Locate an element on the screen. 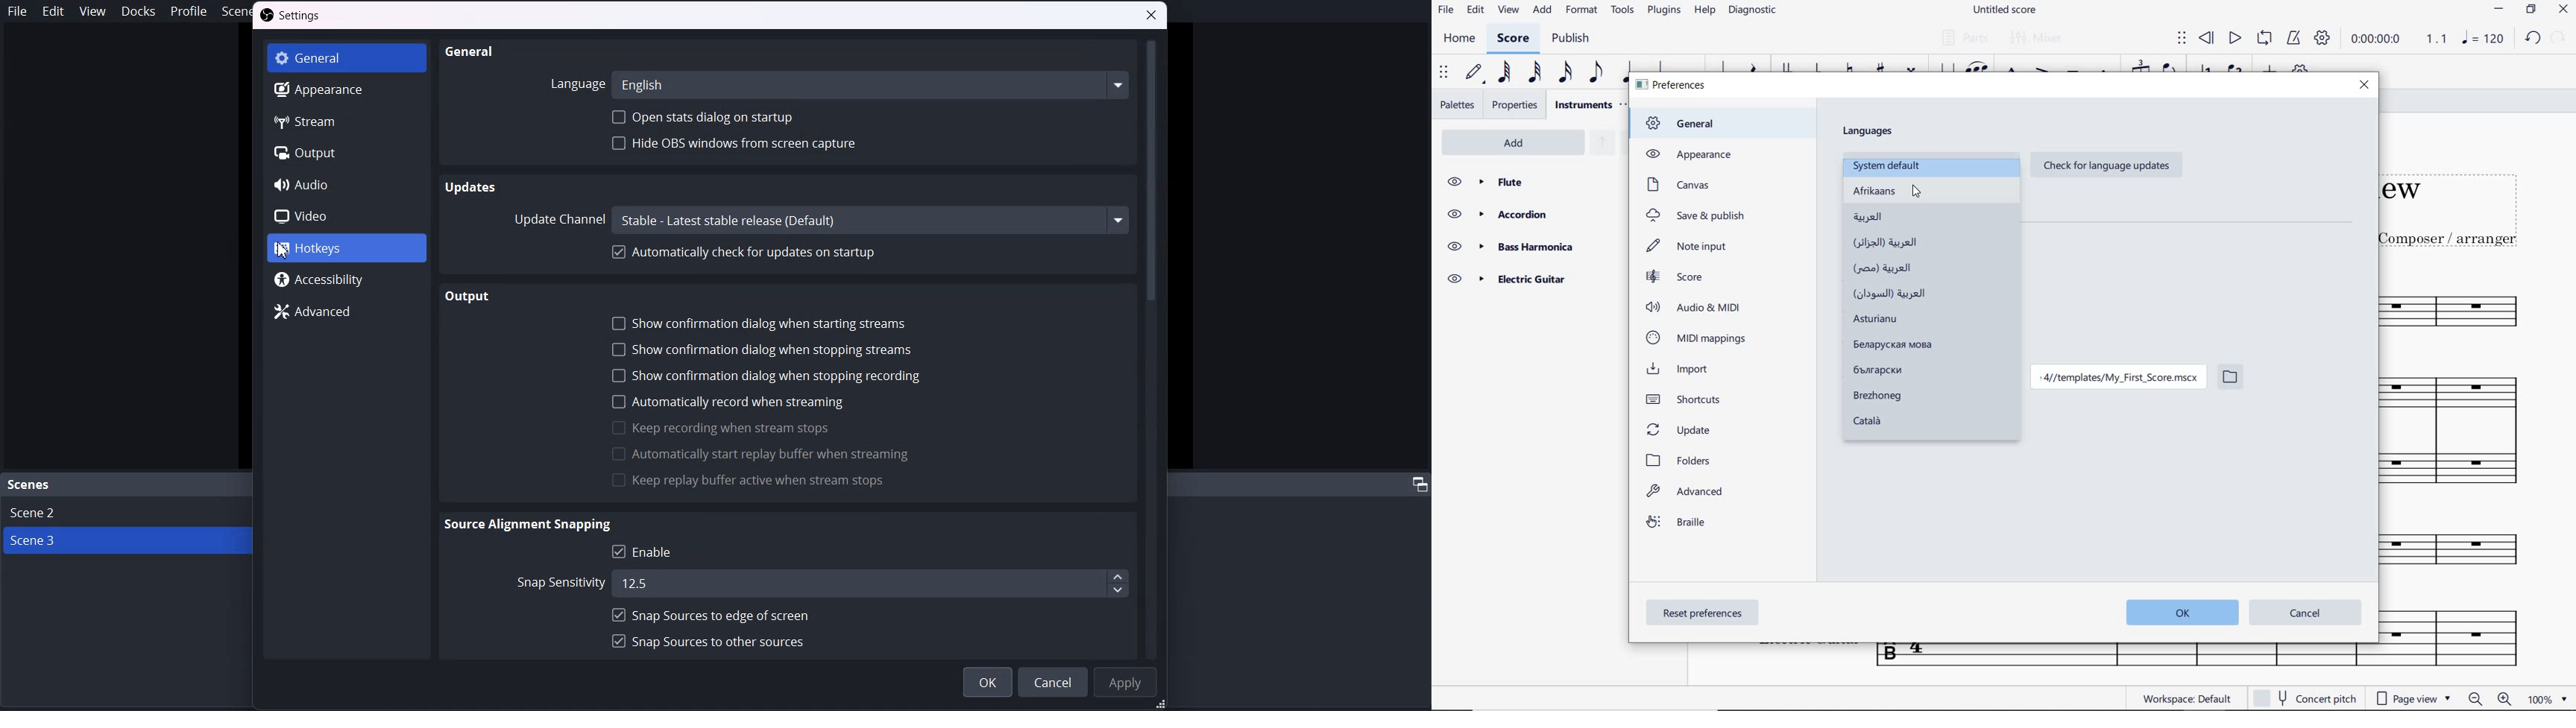  Automatically Check for updates on startup is located at coordinates (745, 253).